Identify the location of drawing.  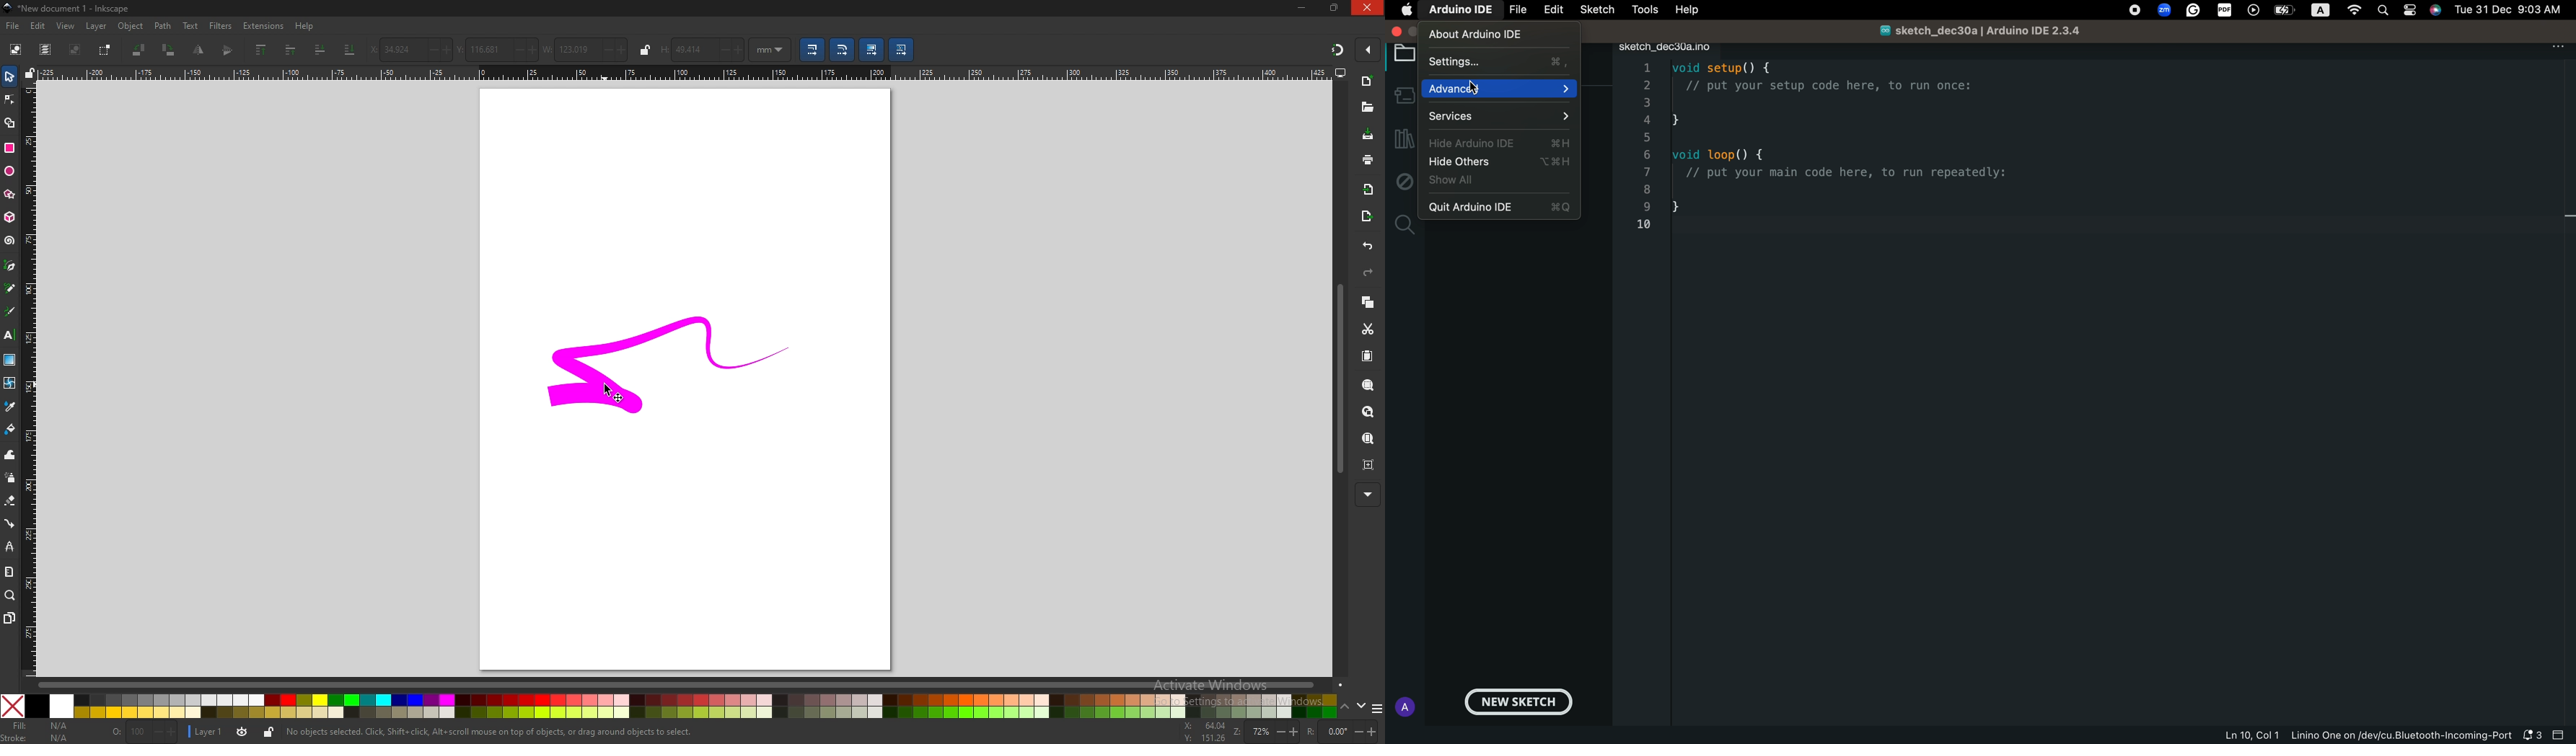
(675, 367).